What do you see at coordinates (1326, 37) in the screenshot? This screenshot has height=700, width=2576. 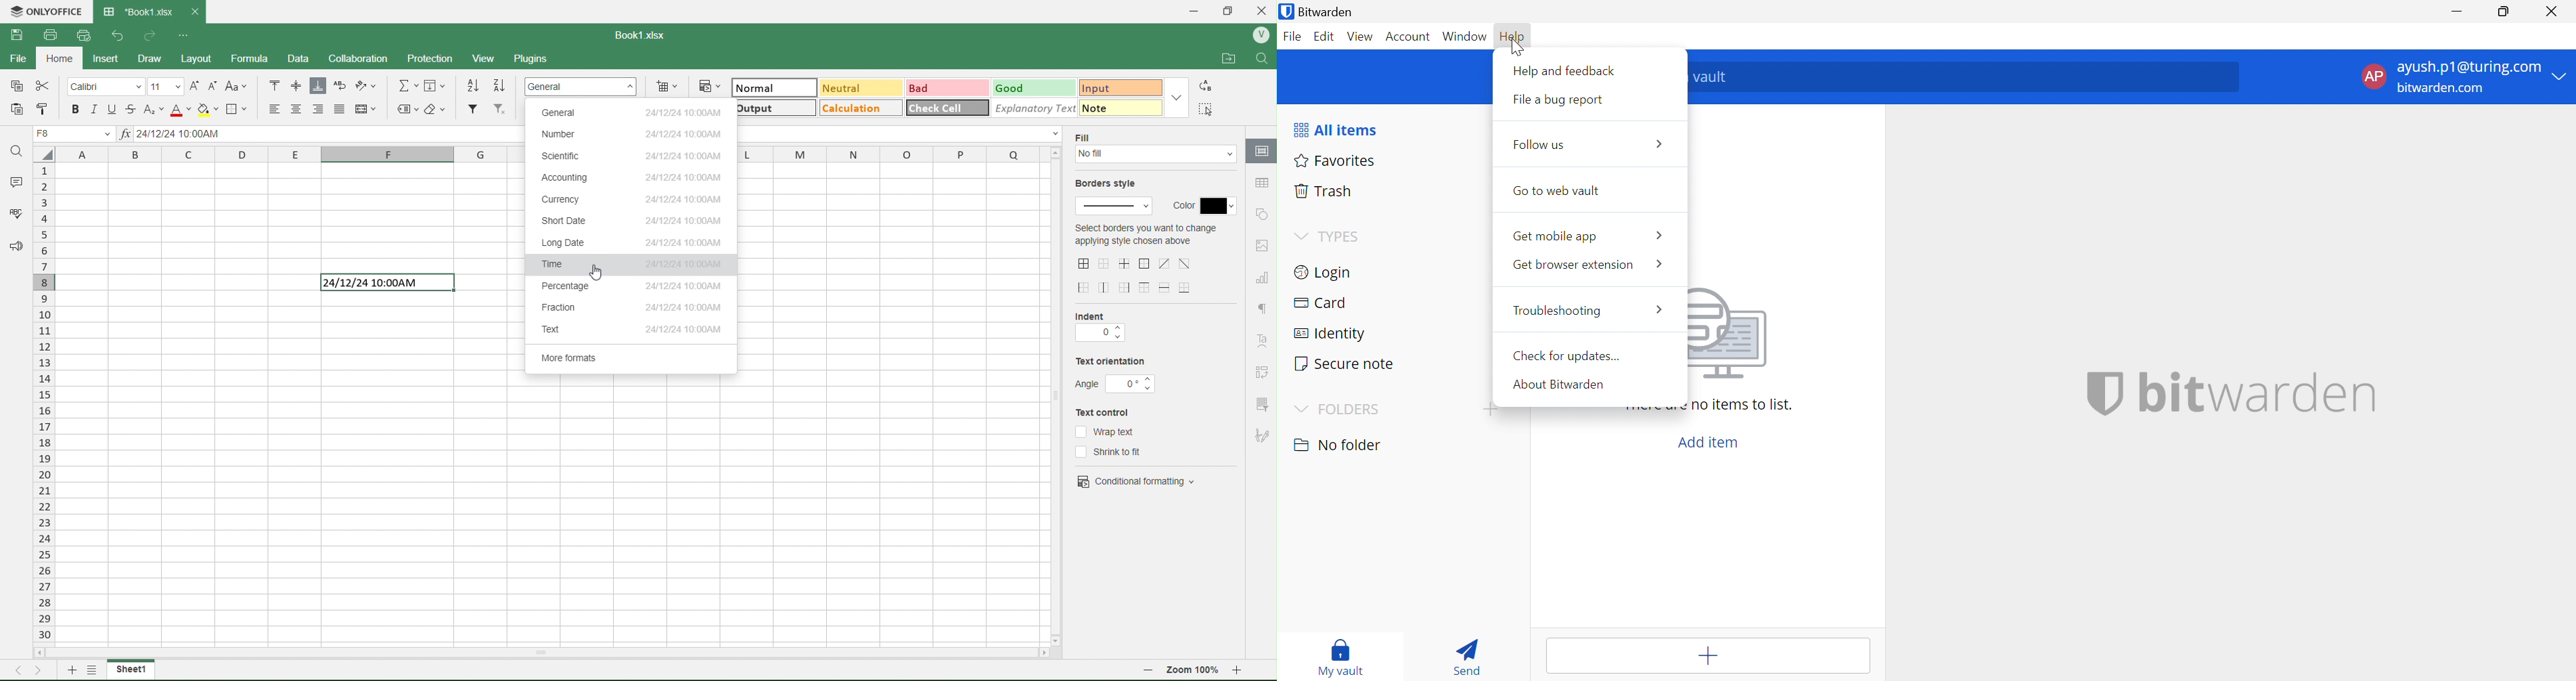 I see `Edit` at bounding box center [1326, 37].